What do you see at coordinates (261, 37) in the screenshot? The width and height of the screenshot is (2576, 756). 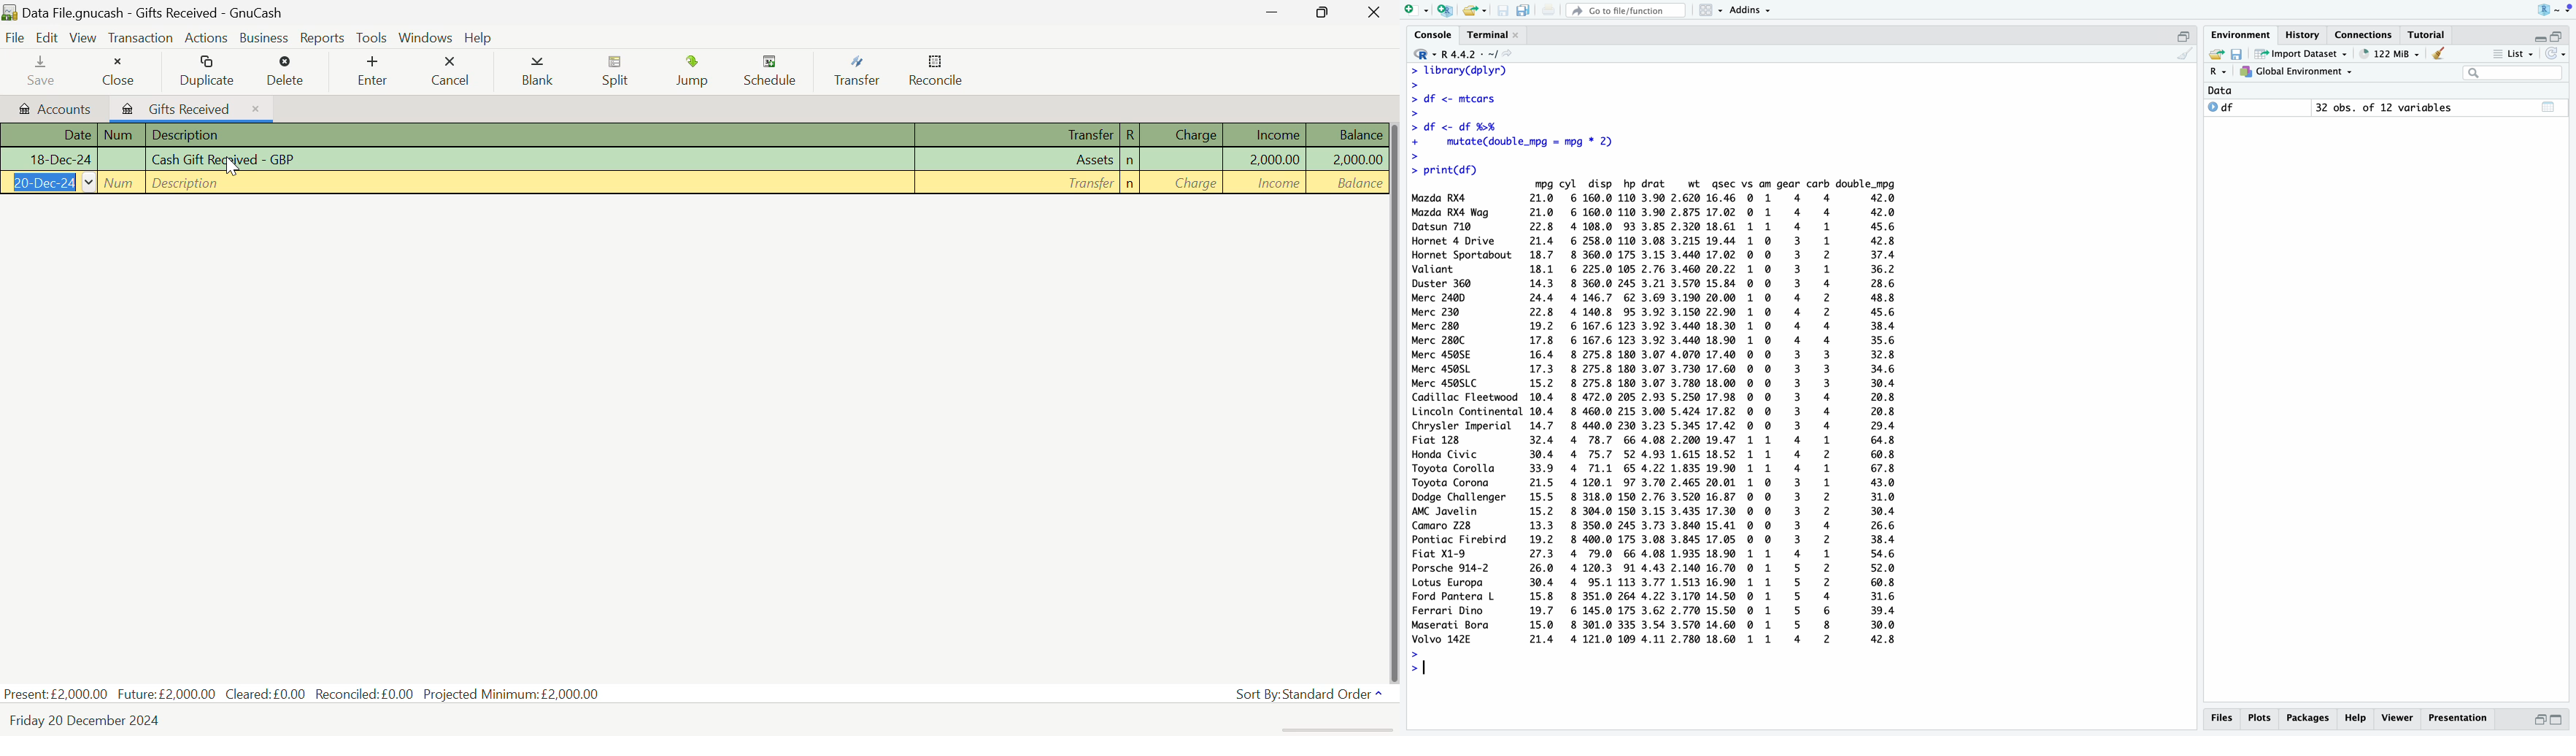 I see `Business` at bounding box center [261, 37].